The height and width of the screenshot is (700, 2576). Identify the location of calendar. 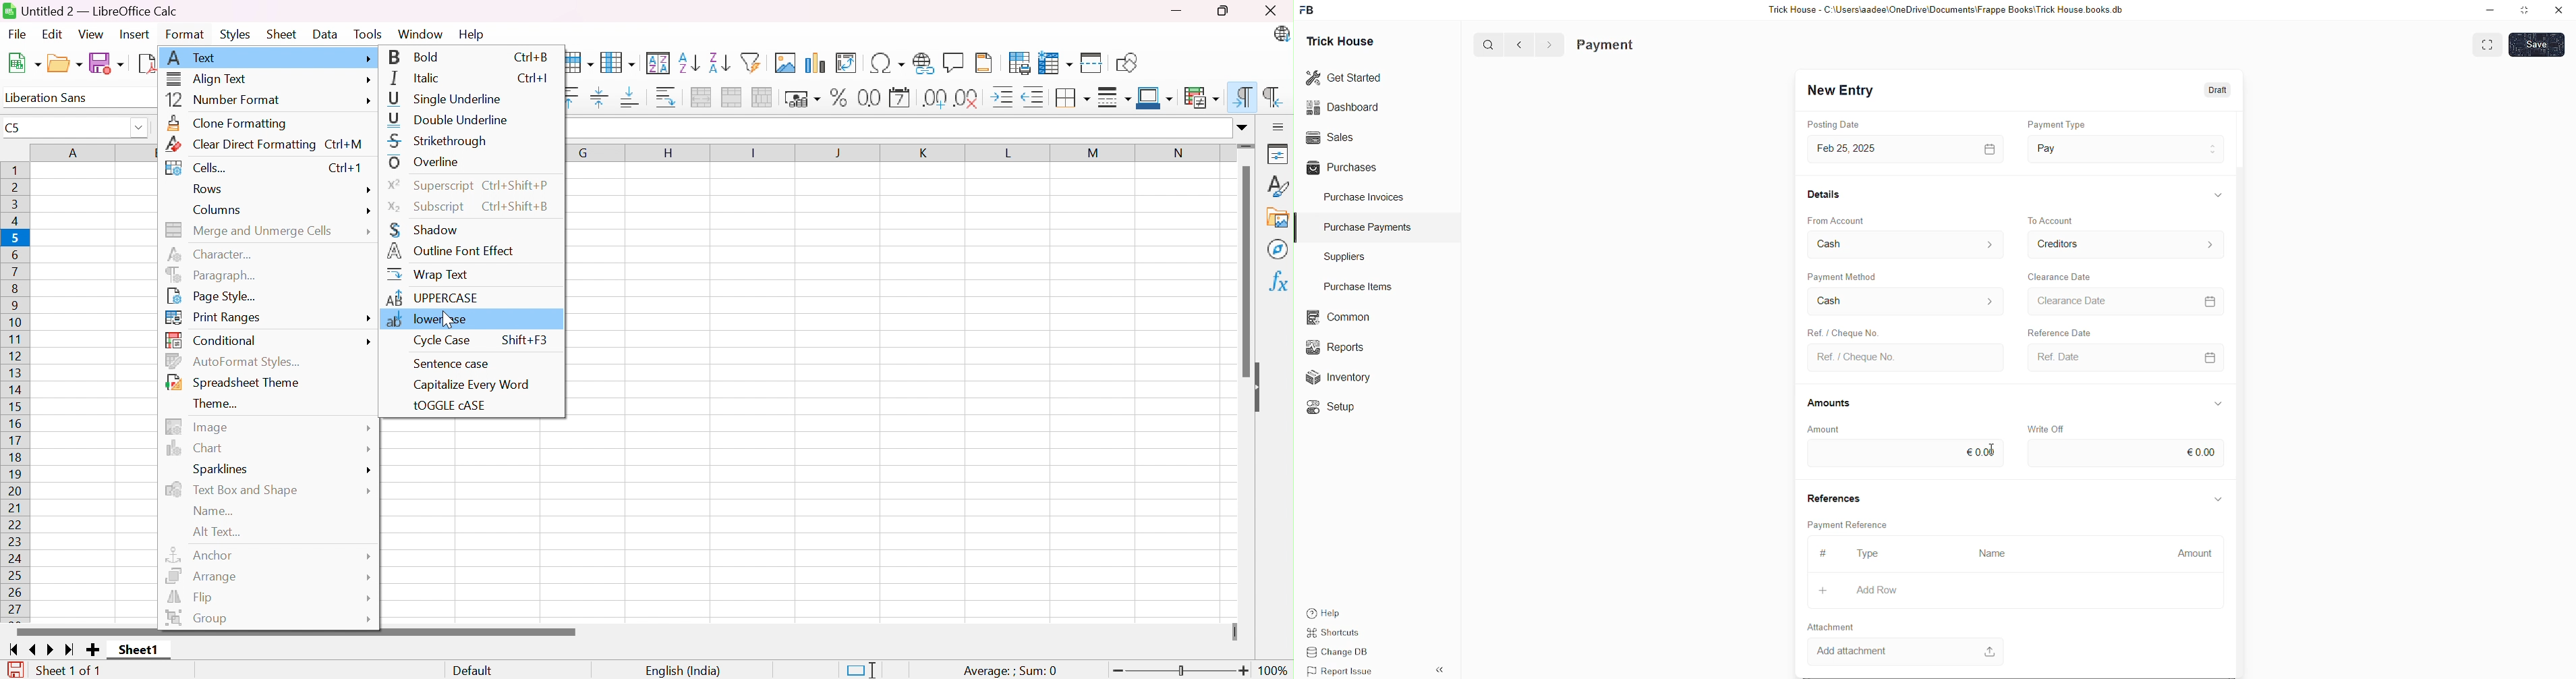
(2209, 301).